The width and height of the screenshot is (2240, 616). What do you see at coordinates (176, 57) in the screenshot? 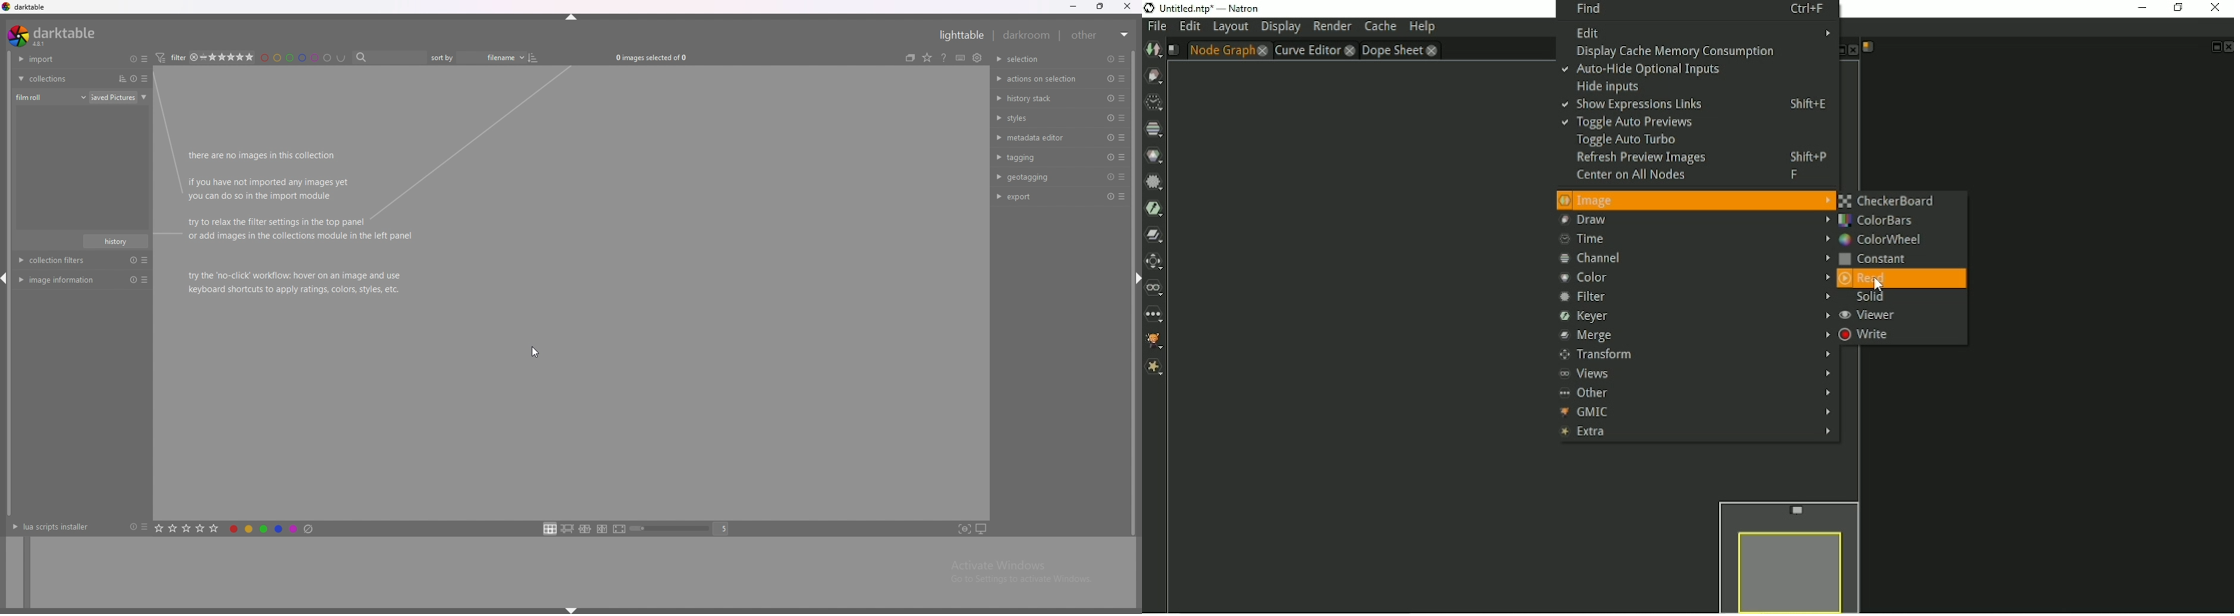
I see `filter` at bounding box center [176, 57].